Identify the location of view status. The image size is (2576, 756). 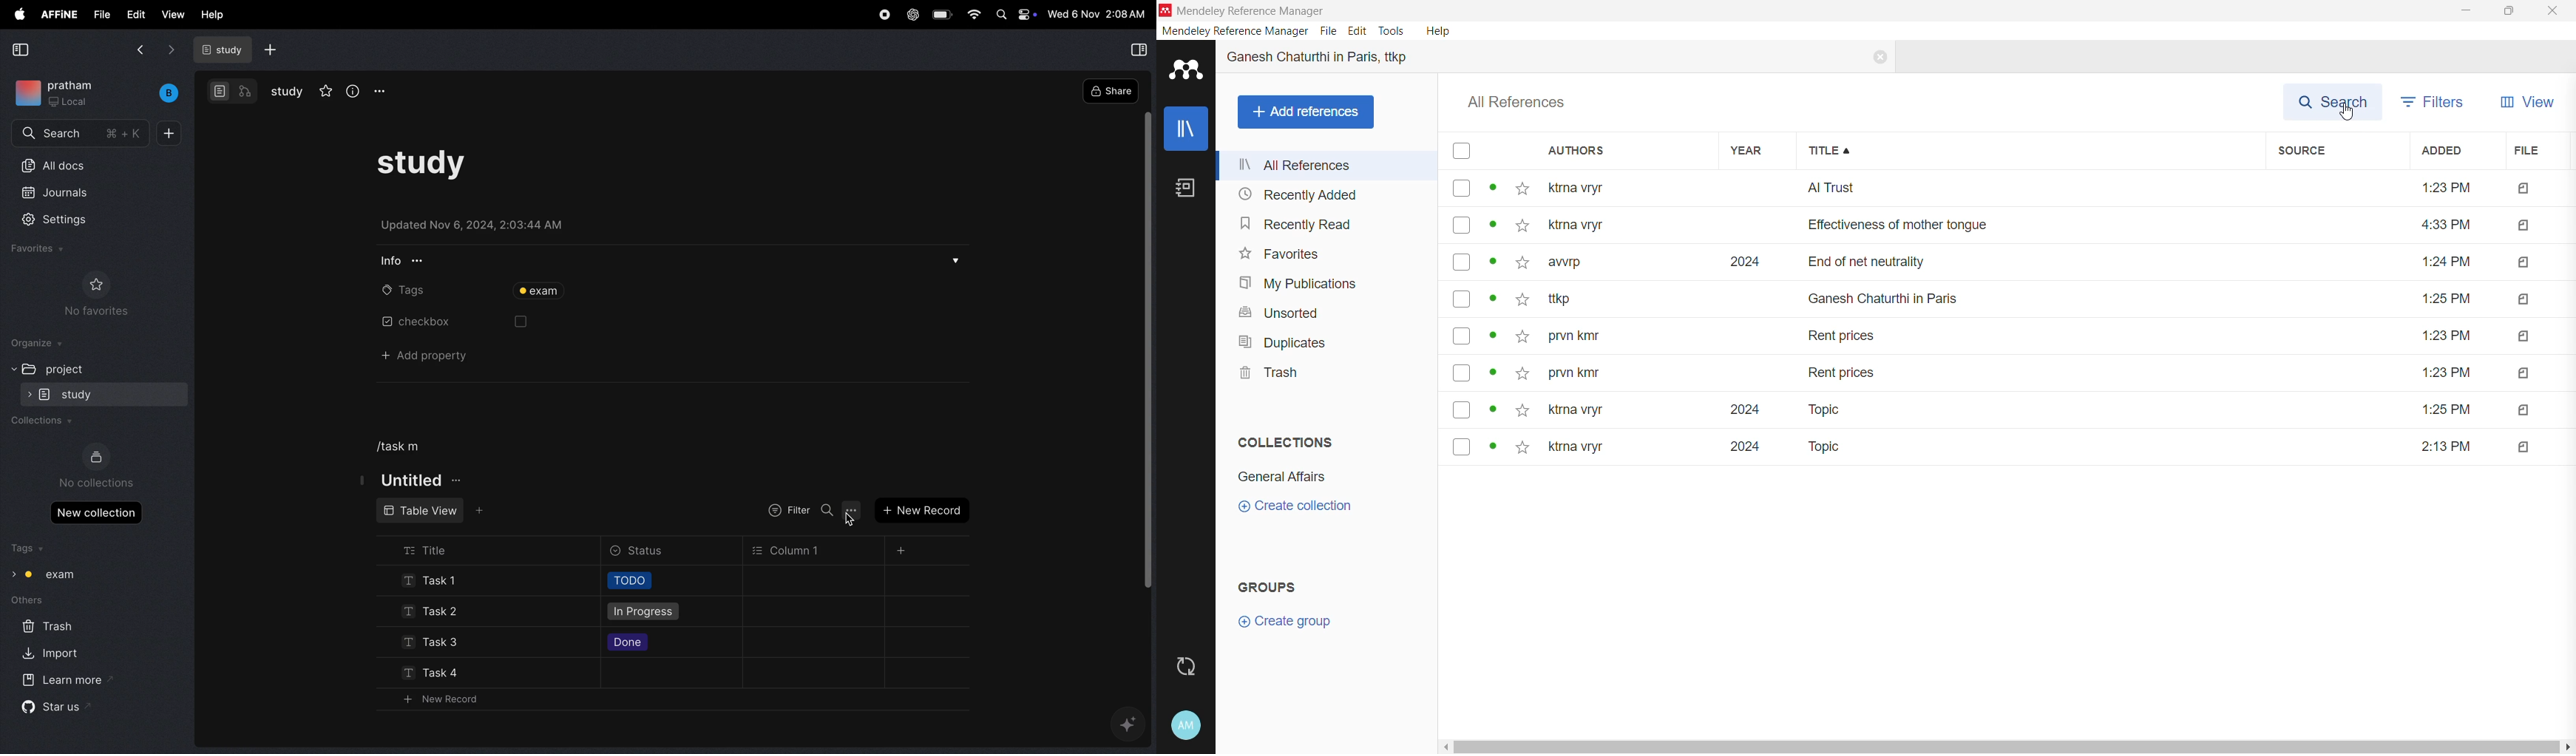
(1494, 188).